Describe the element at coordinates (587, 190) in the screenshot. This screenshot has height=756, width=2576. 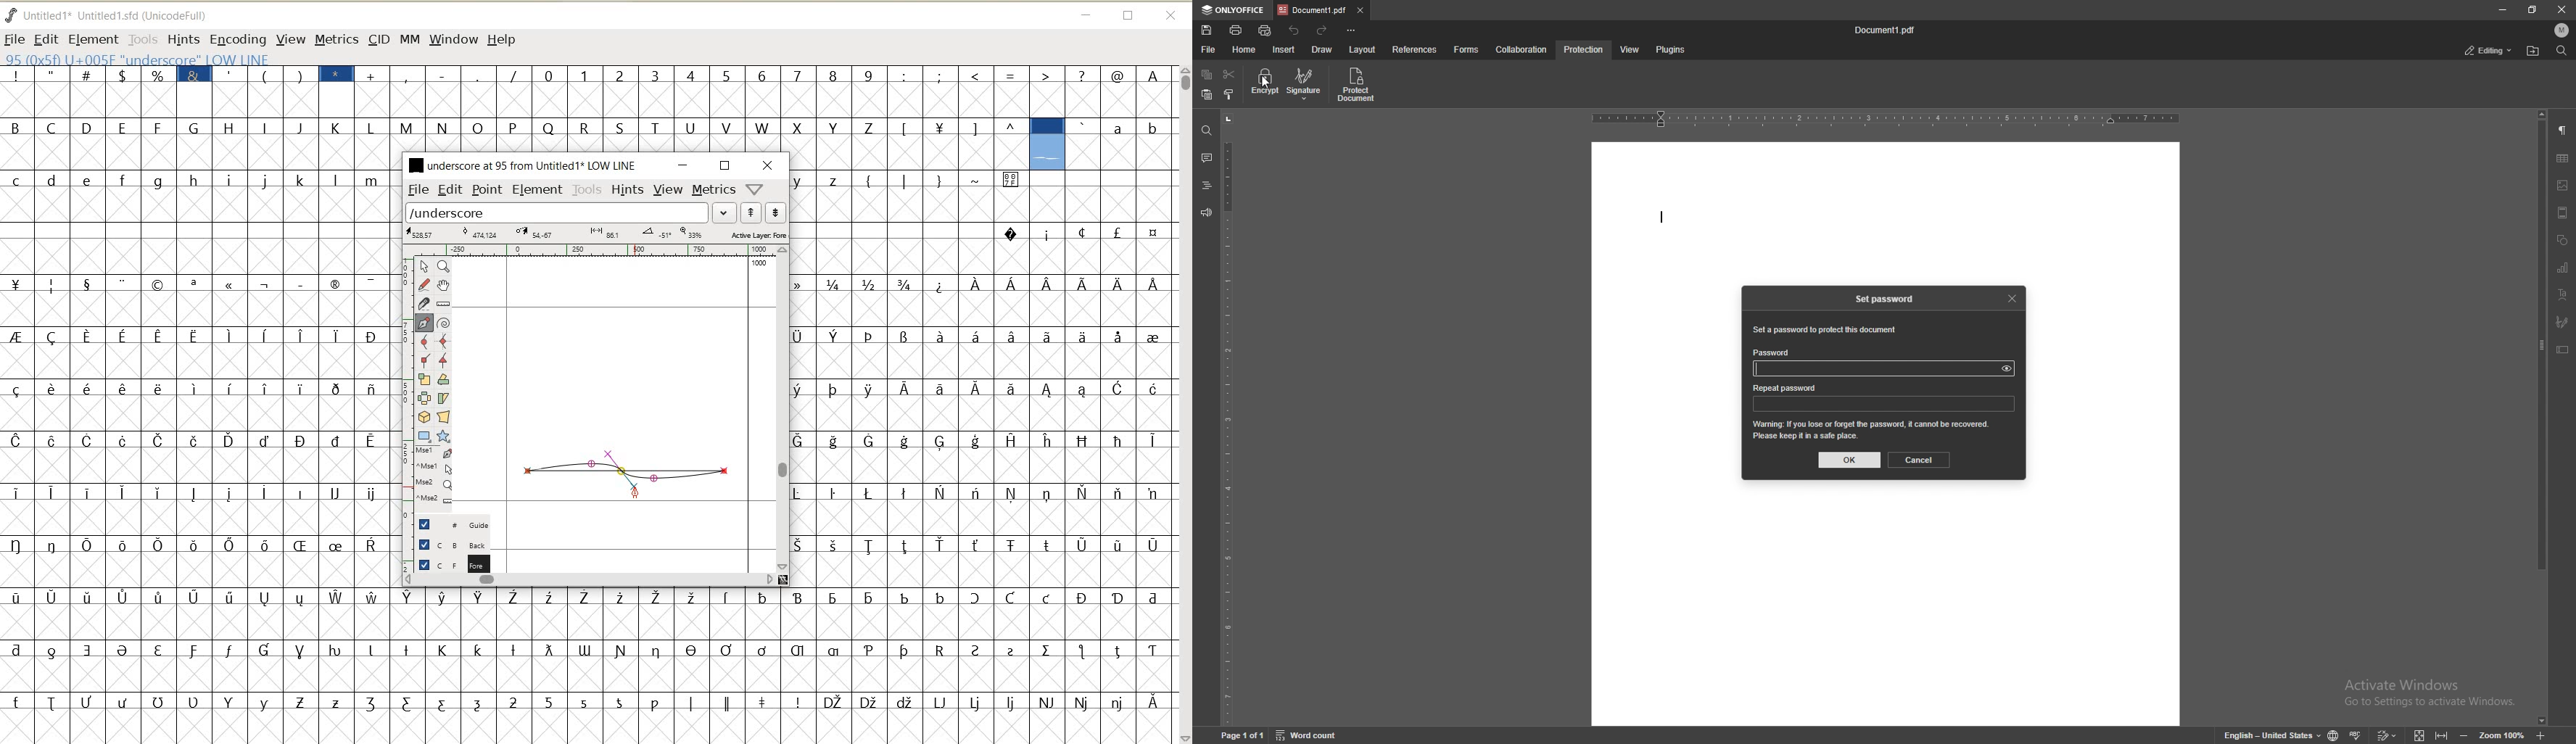
I see `TOOLS` at that location.